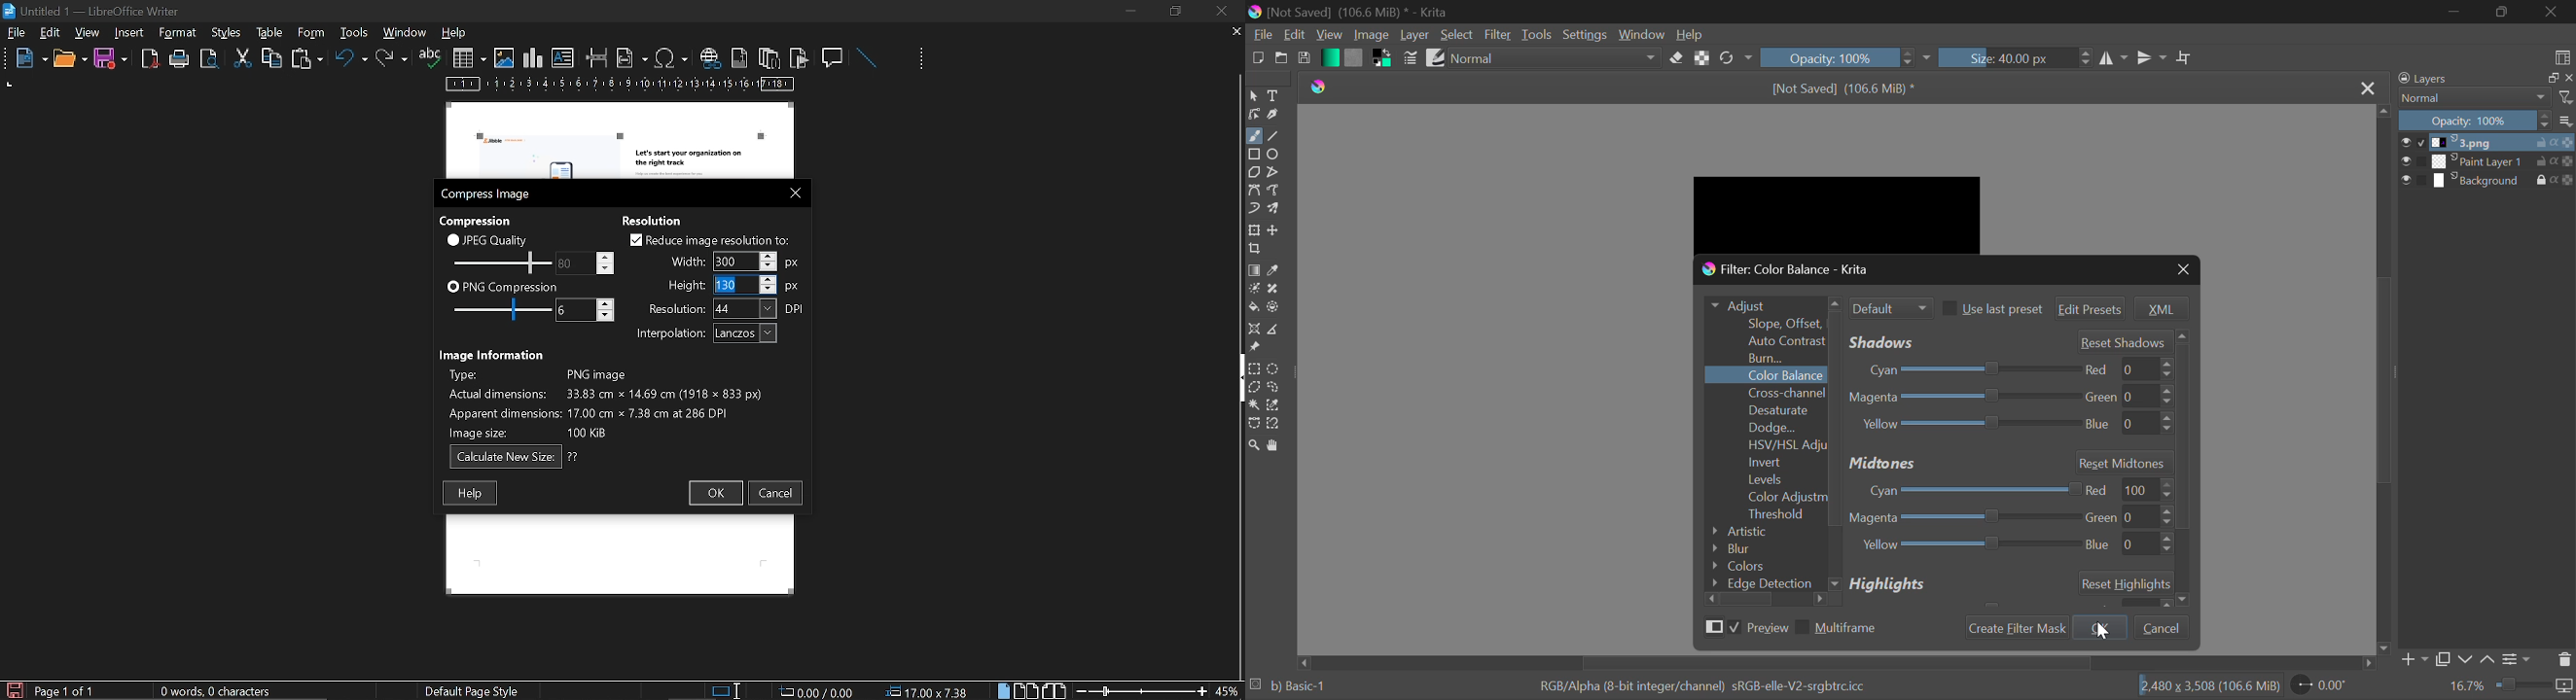 The image size is (2576, 700). Describe the element at coordinates (1828, 663) in the screenshot. I see `Scroll Bar` at that location.